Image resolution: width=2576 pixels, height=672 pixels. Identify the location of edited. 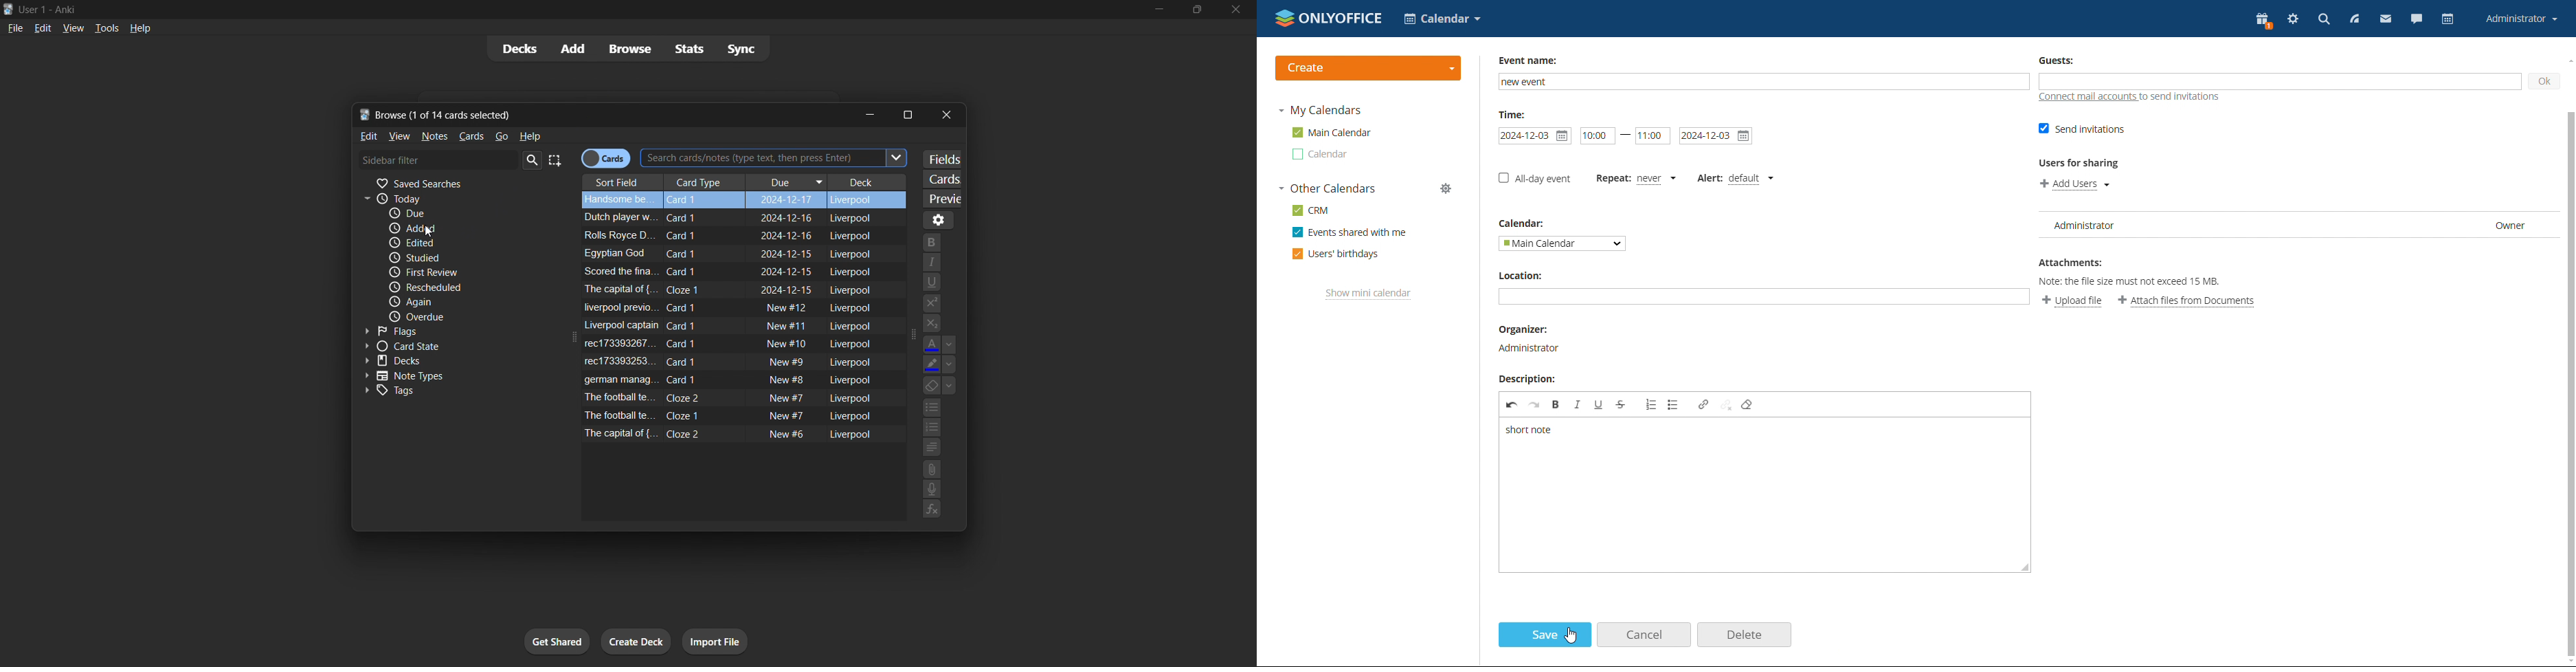
(452, 243).